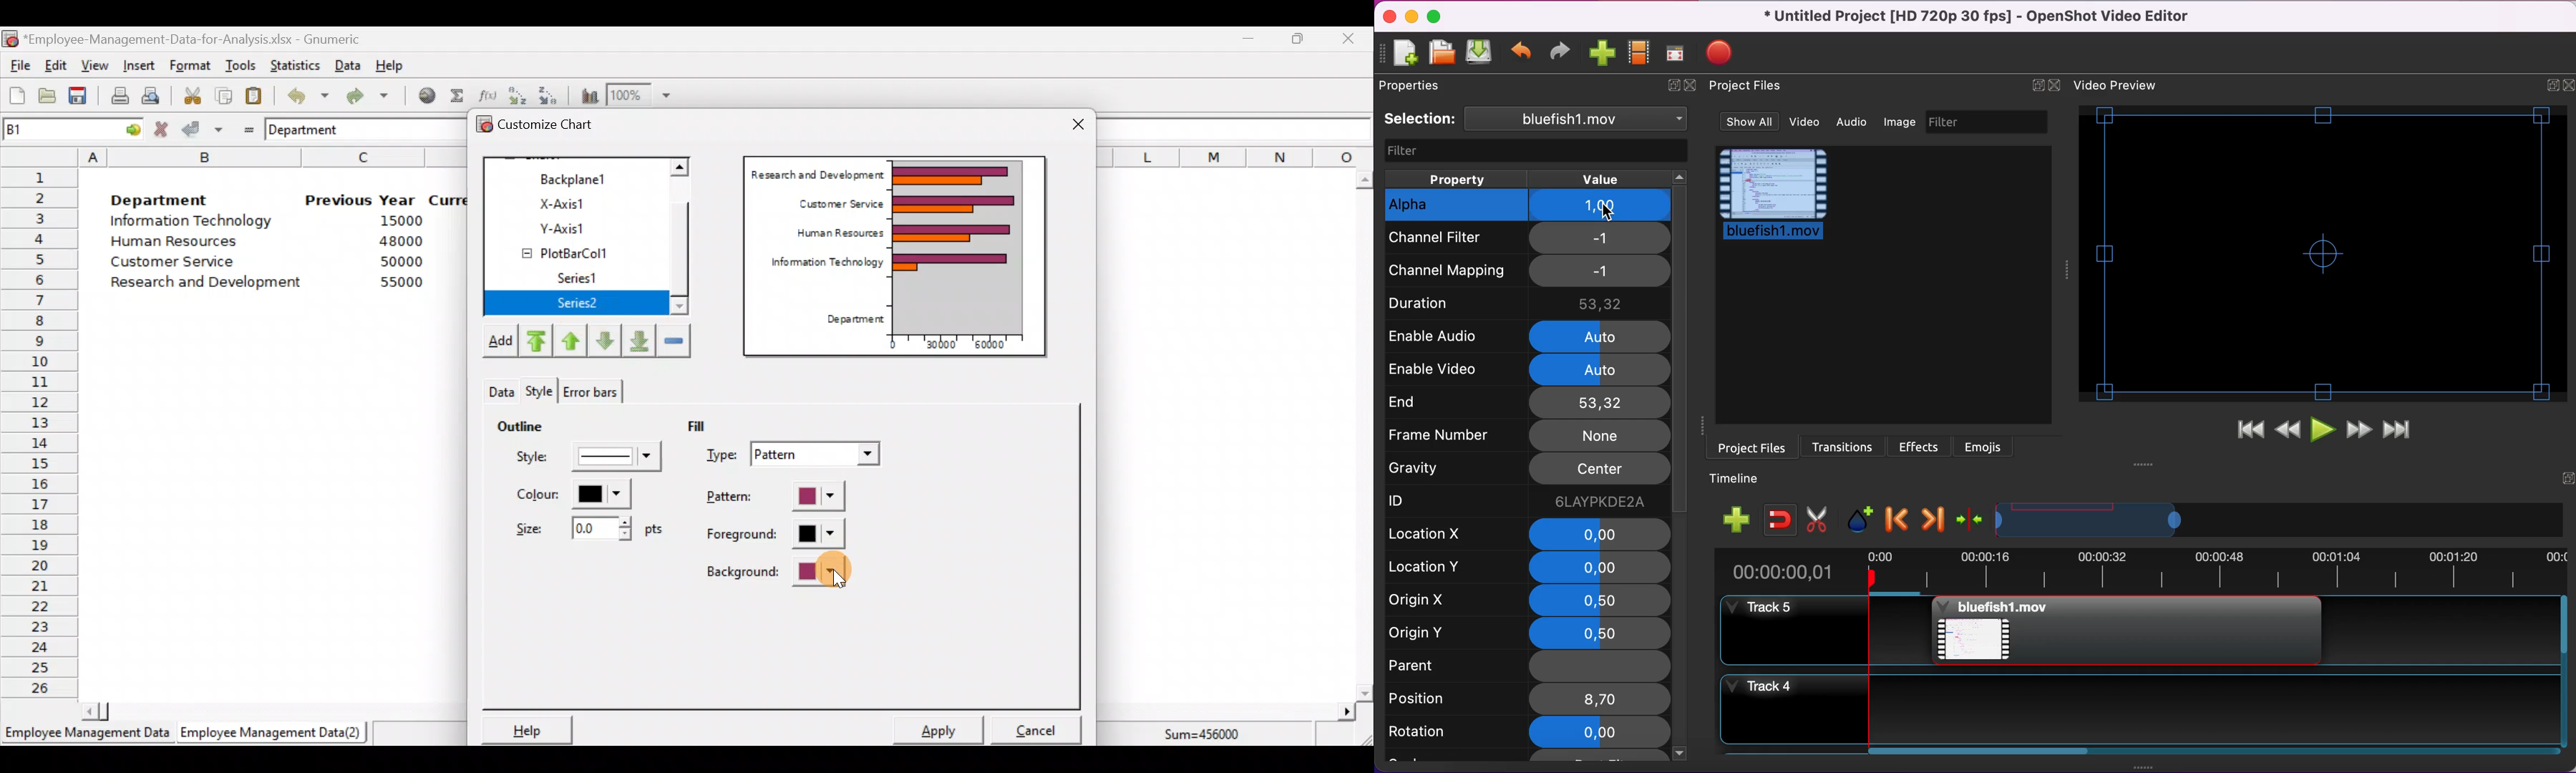 The image size is (2576, 784). What do you see at coordinates (998, 346) in the screenshot?
I see `60000"` at bounding box center [998, 346].